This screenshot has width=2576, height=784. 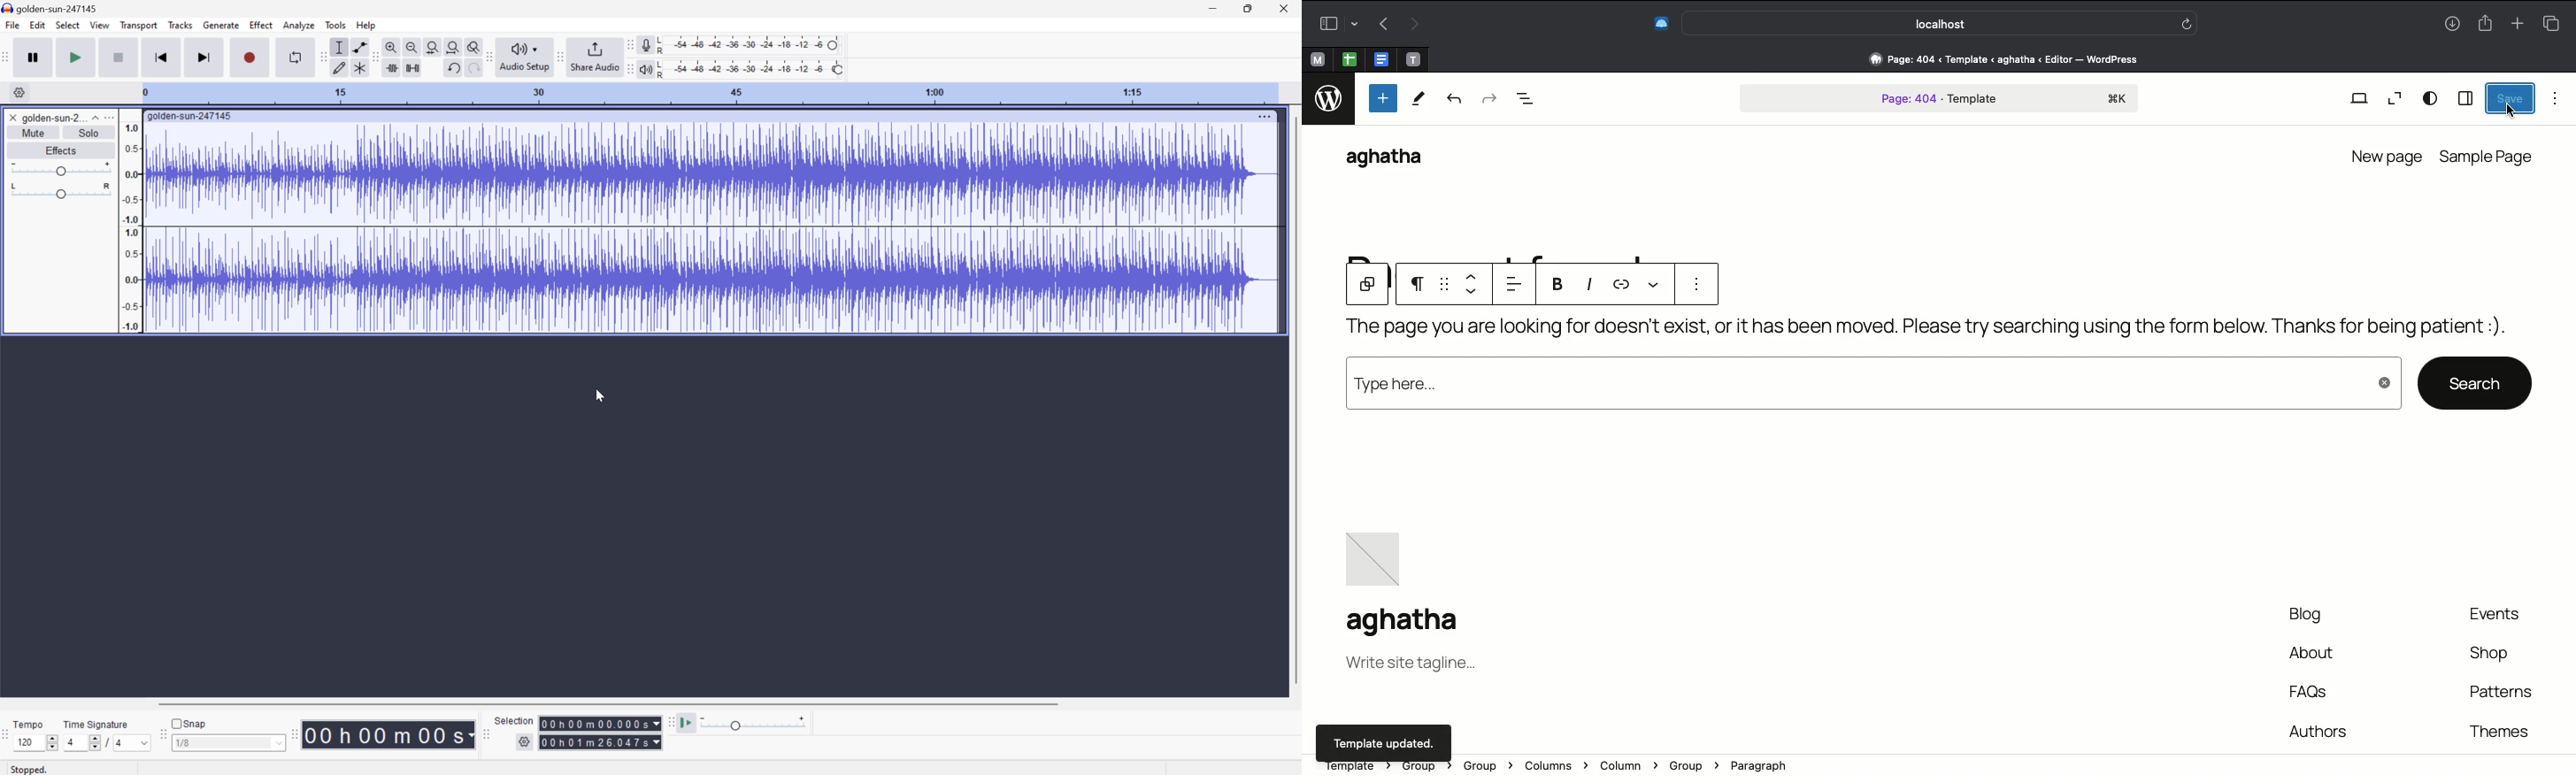 I want to click on Audacity toolbar, so click(x=294, y=733).